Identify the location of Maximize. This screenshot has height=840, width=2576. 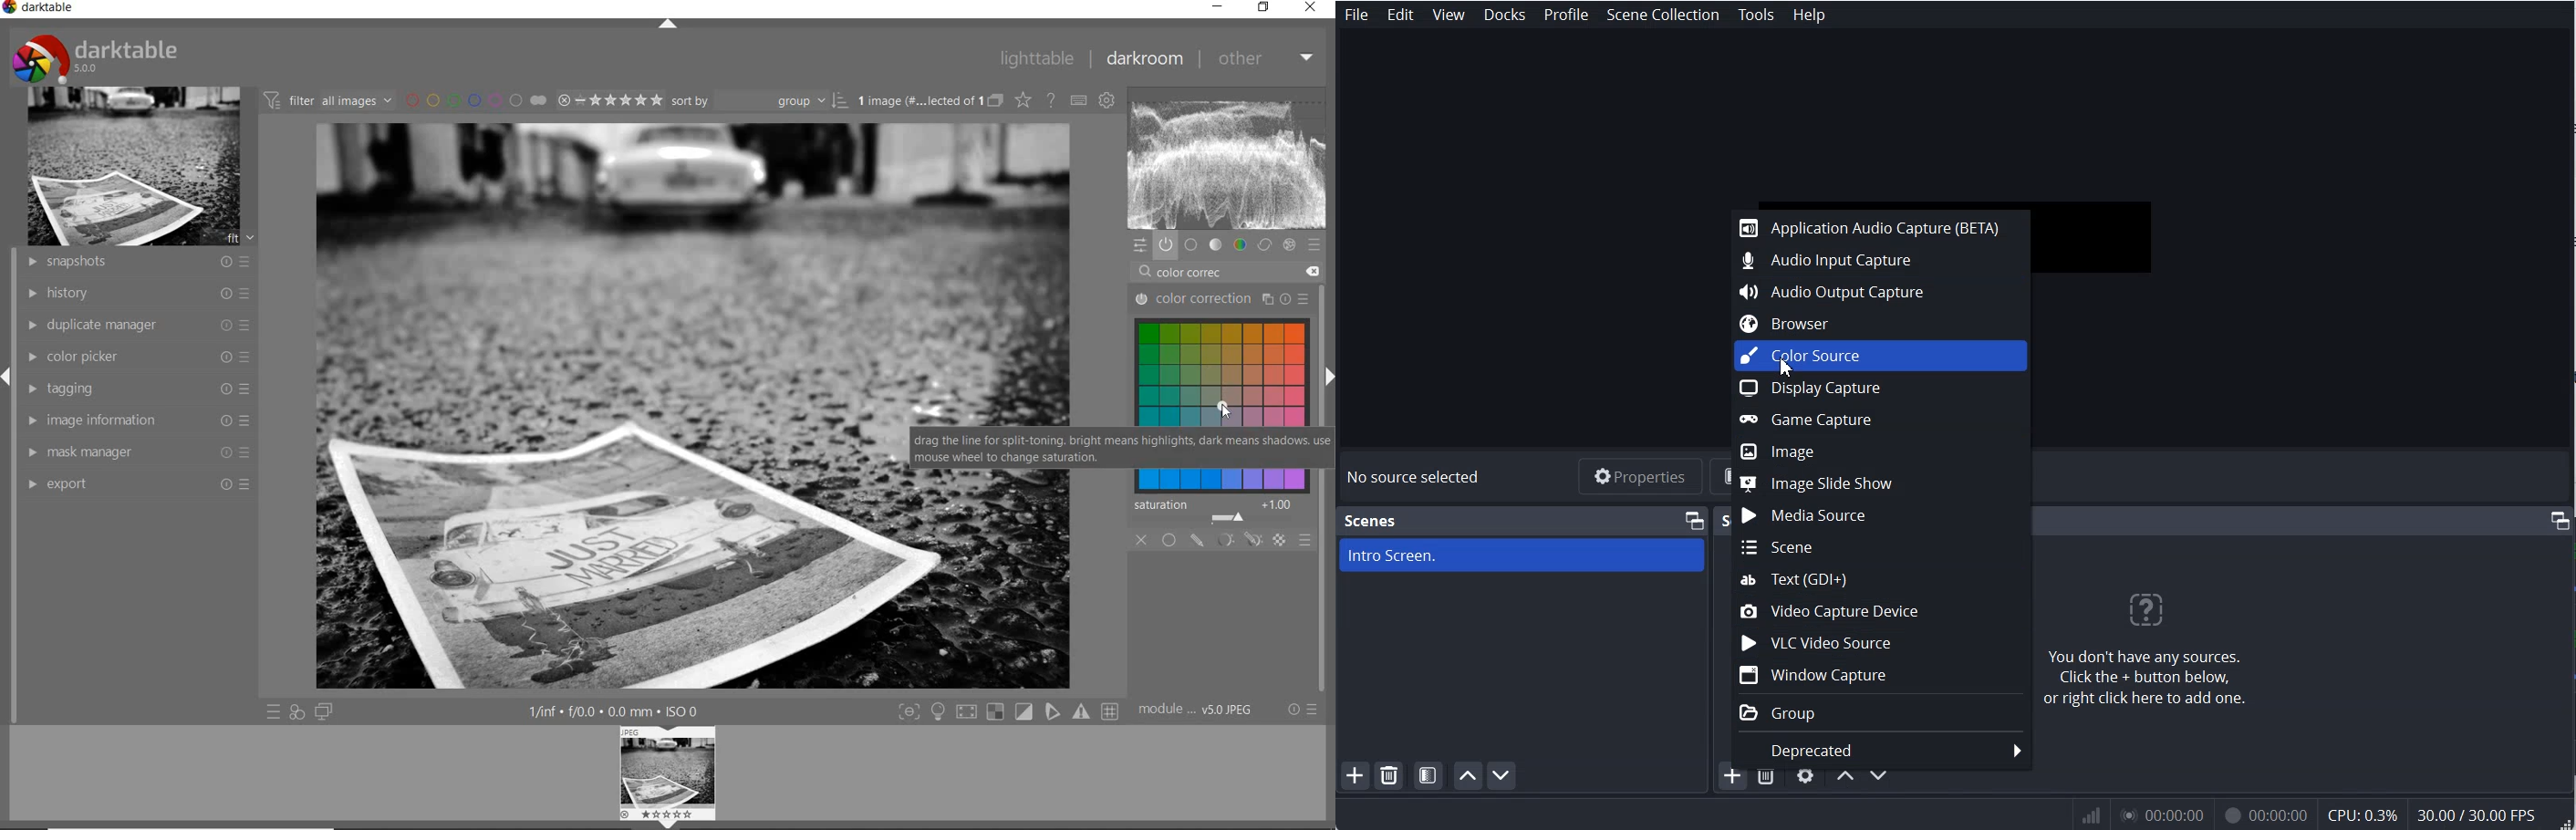
(1694, 519).